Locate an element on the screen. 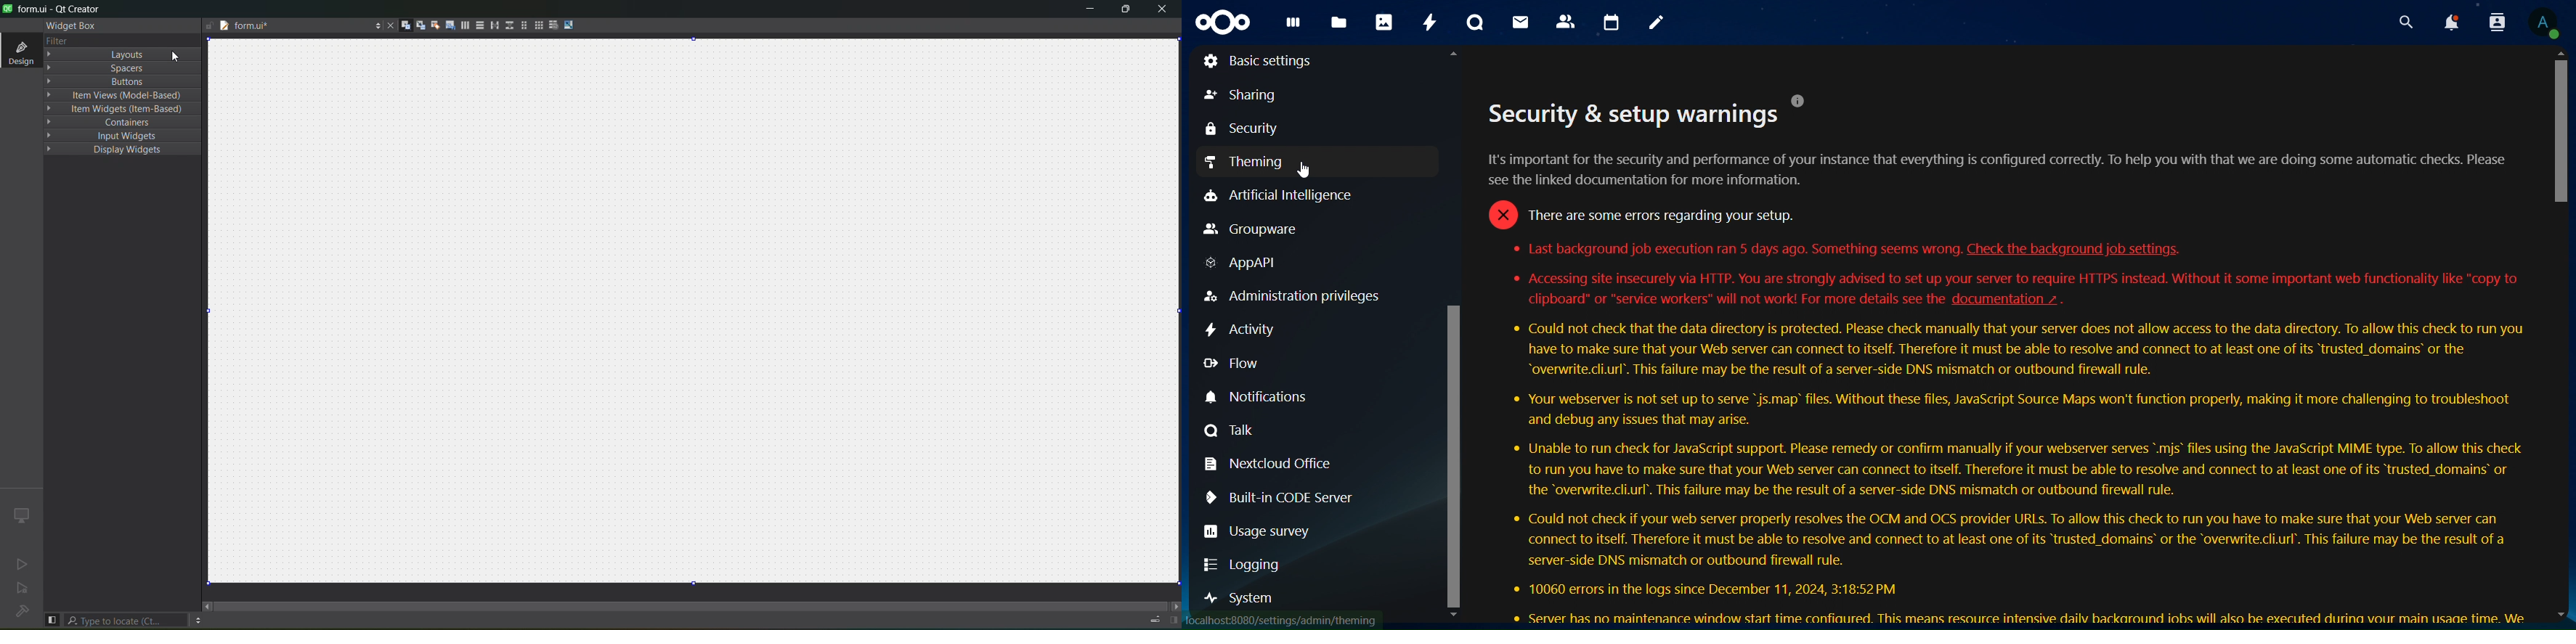 The width and height of the screenshot is (2576, 644). maximize is located at coordinates (1124, 10).